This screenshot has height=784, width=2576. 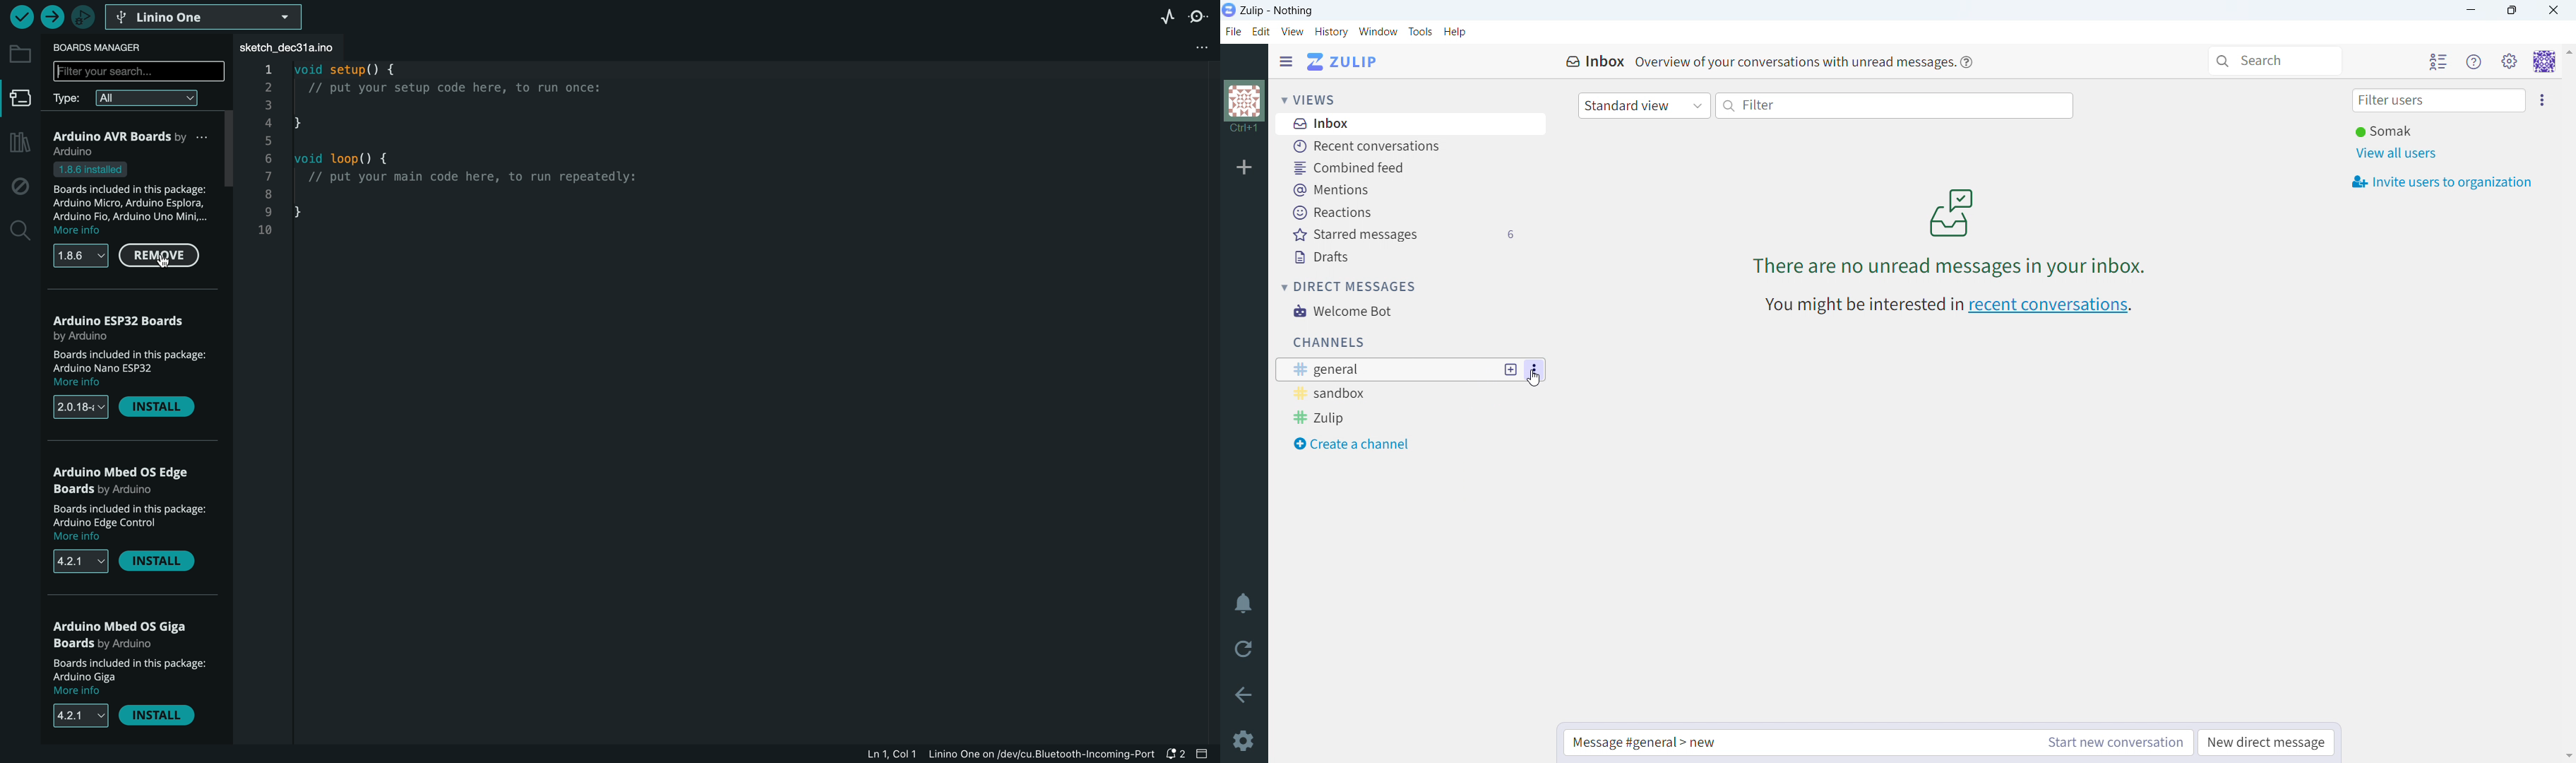 What do you see at coordinates (1262, 31) in the screenshot?
I see `edit` at bounding box center [1262, 31].